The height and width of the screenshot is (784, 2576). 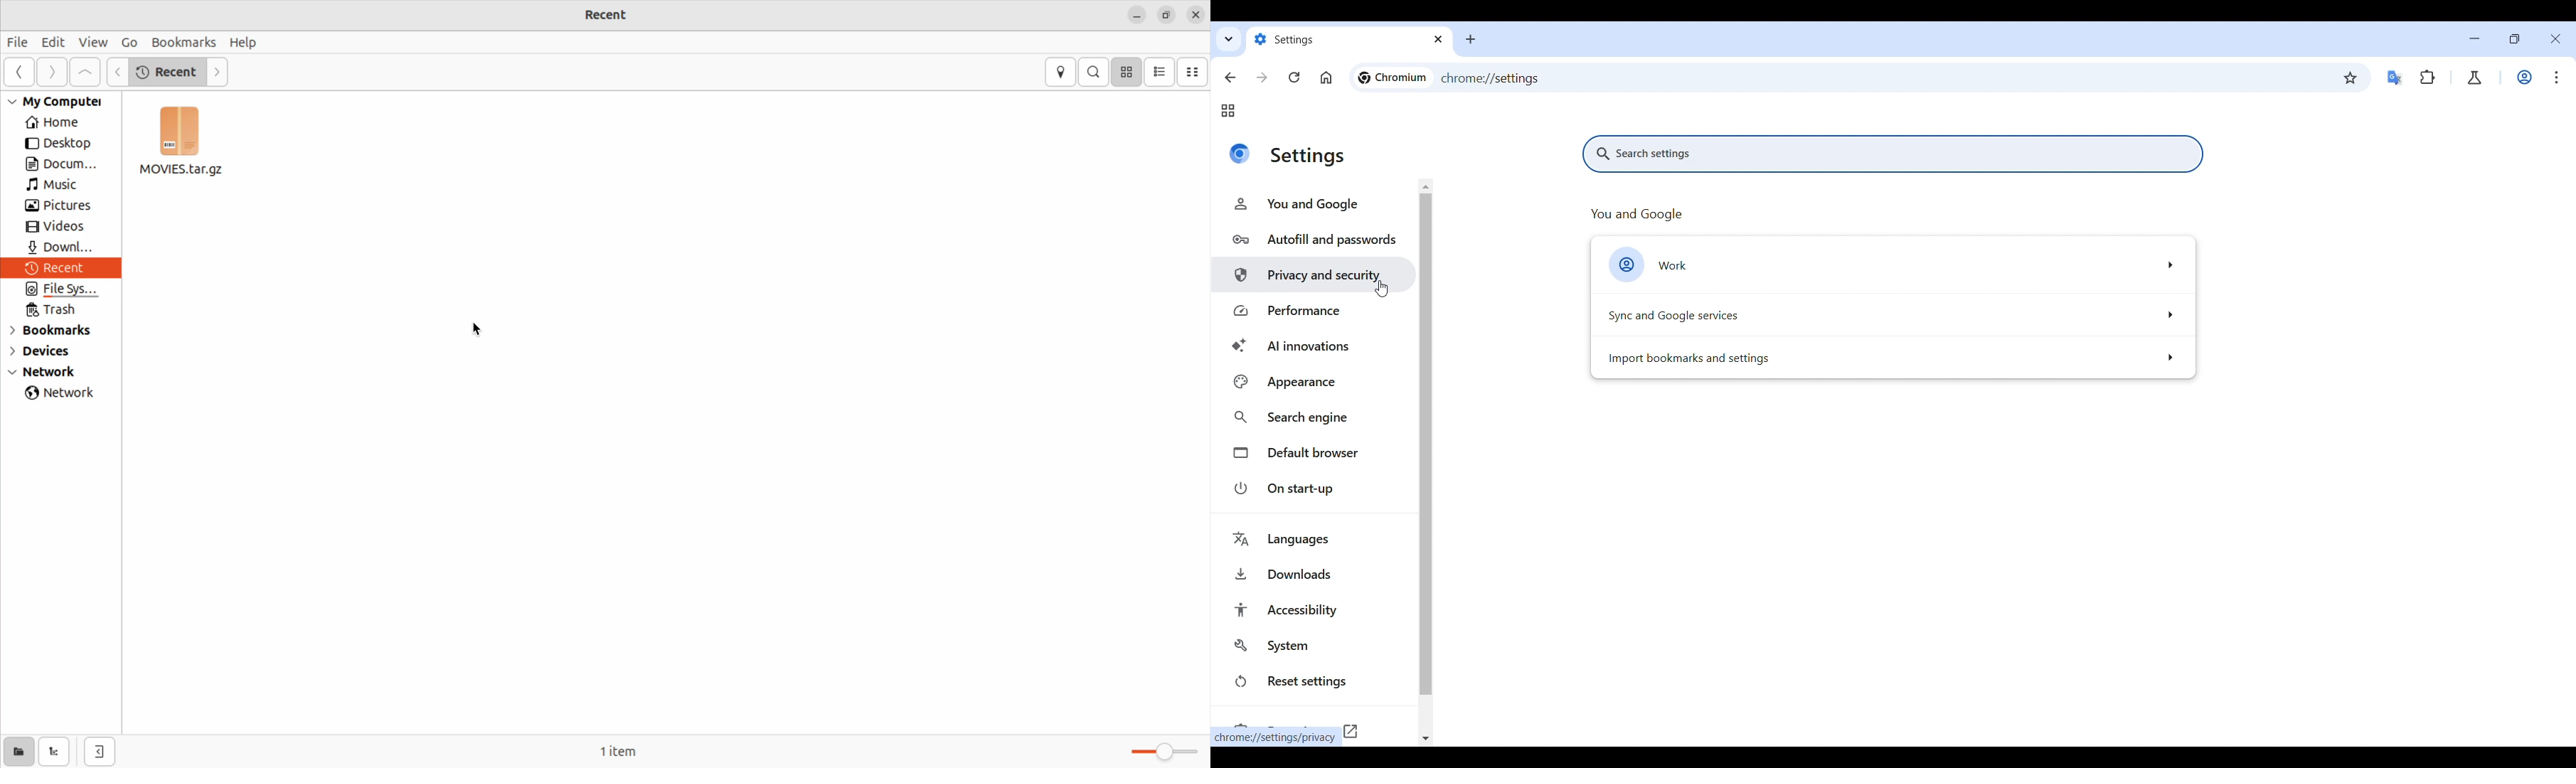 I want to click on Chrome labs, so click(x=2474, y=78).